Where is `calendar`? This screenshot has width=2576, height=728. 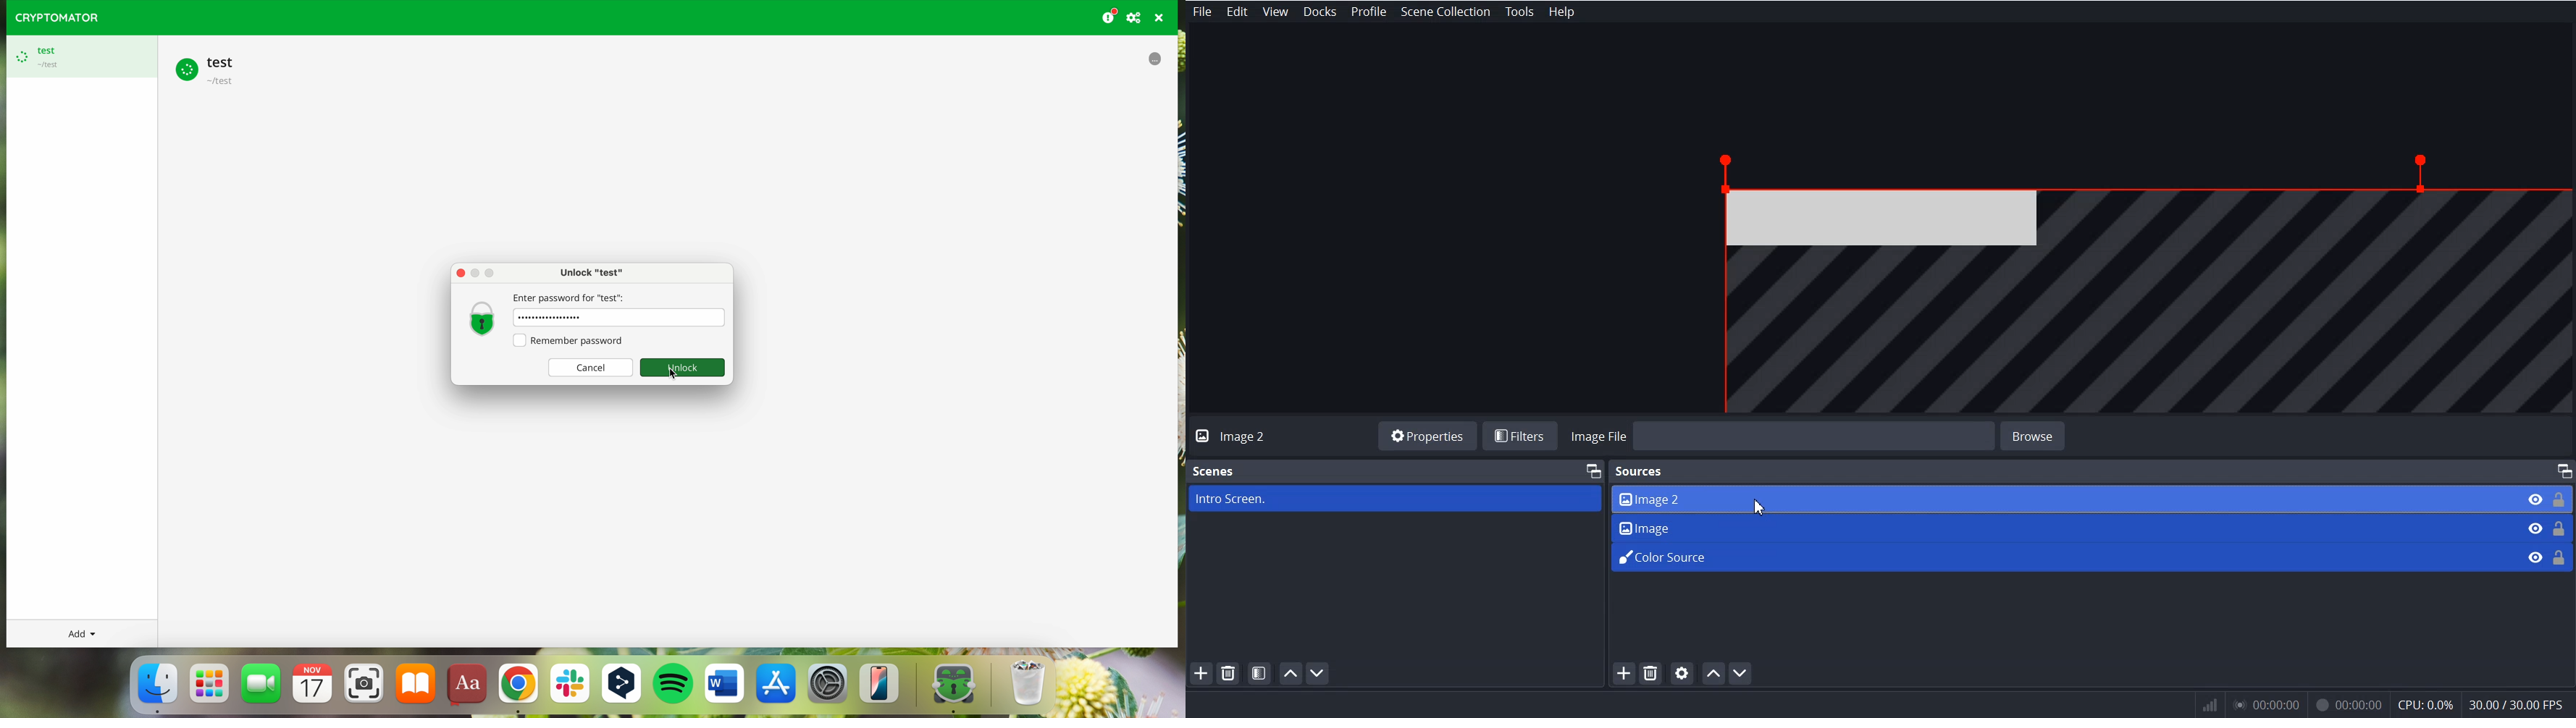
calendar is located at coordinates (314, 687).